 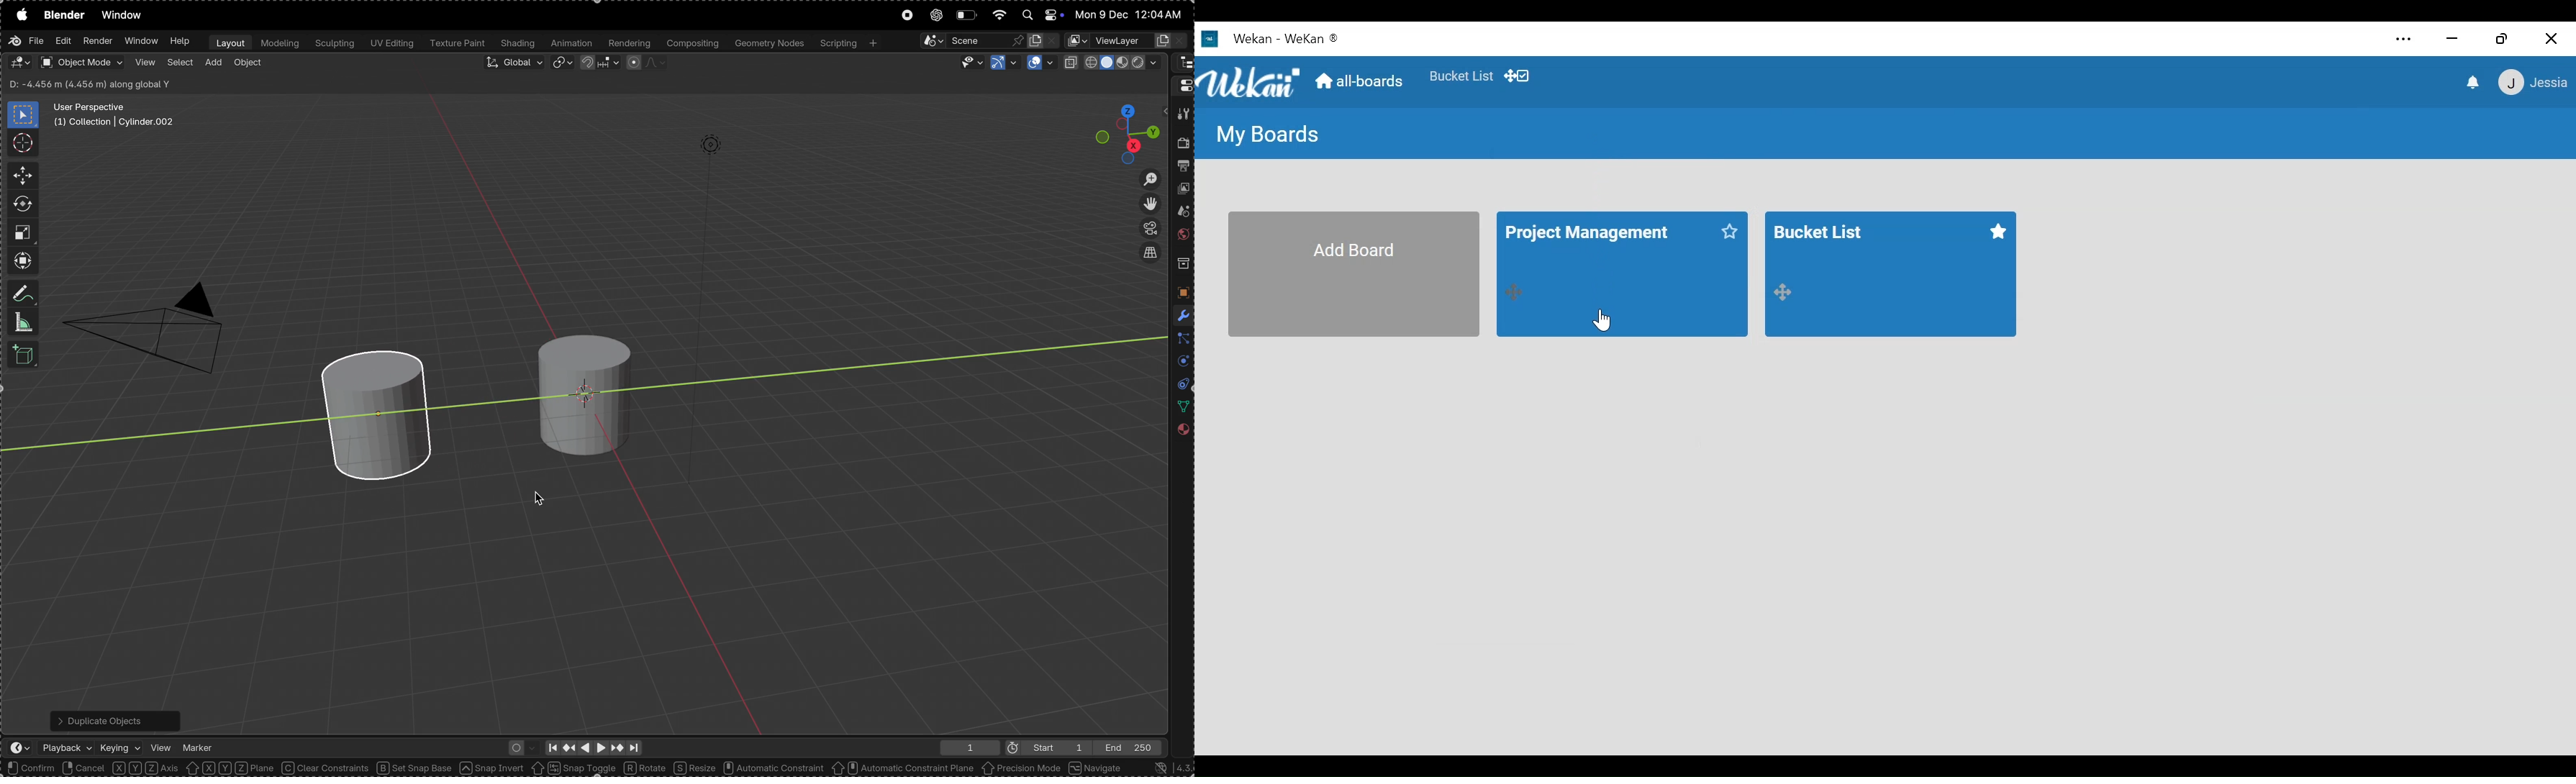 What do you see at coordinates (1166, 768) in the screenshot?
I see `version` at bounding box center [1166, 768].